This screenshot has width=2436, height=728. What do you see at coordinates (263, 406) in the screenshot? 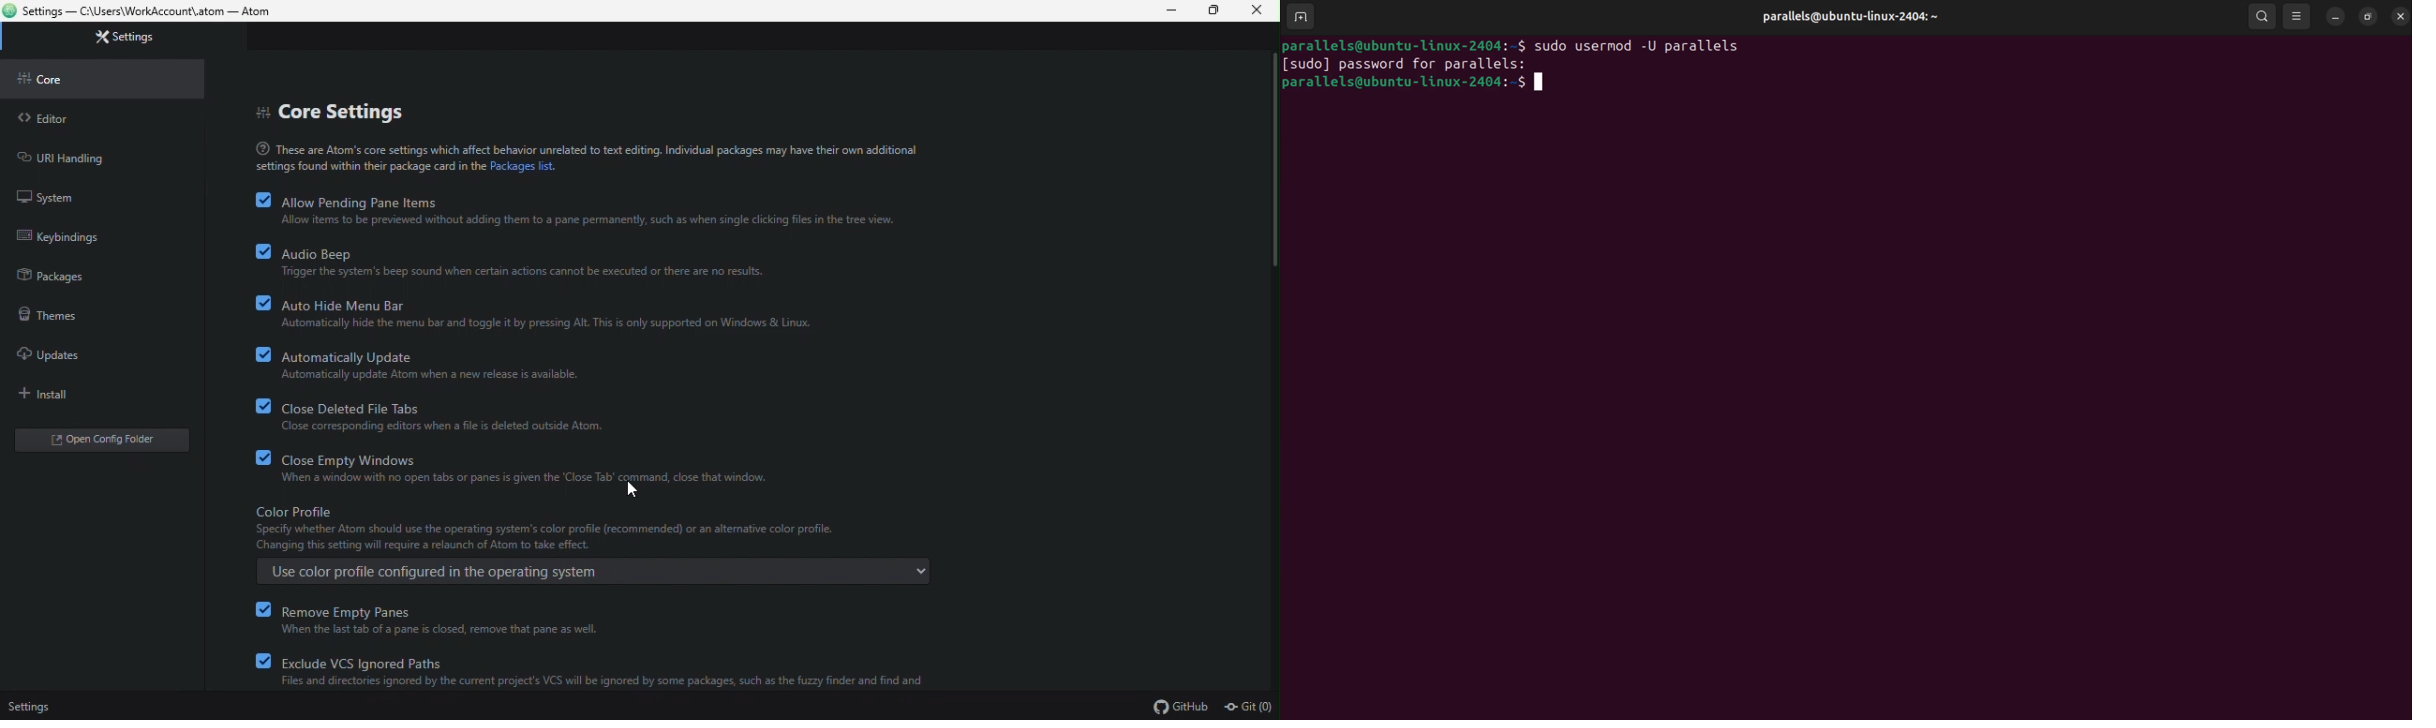
I see `checkbox ` at bounding box center [263, 406].